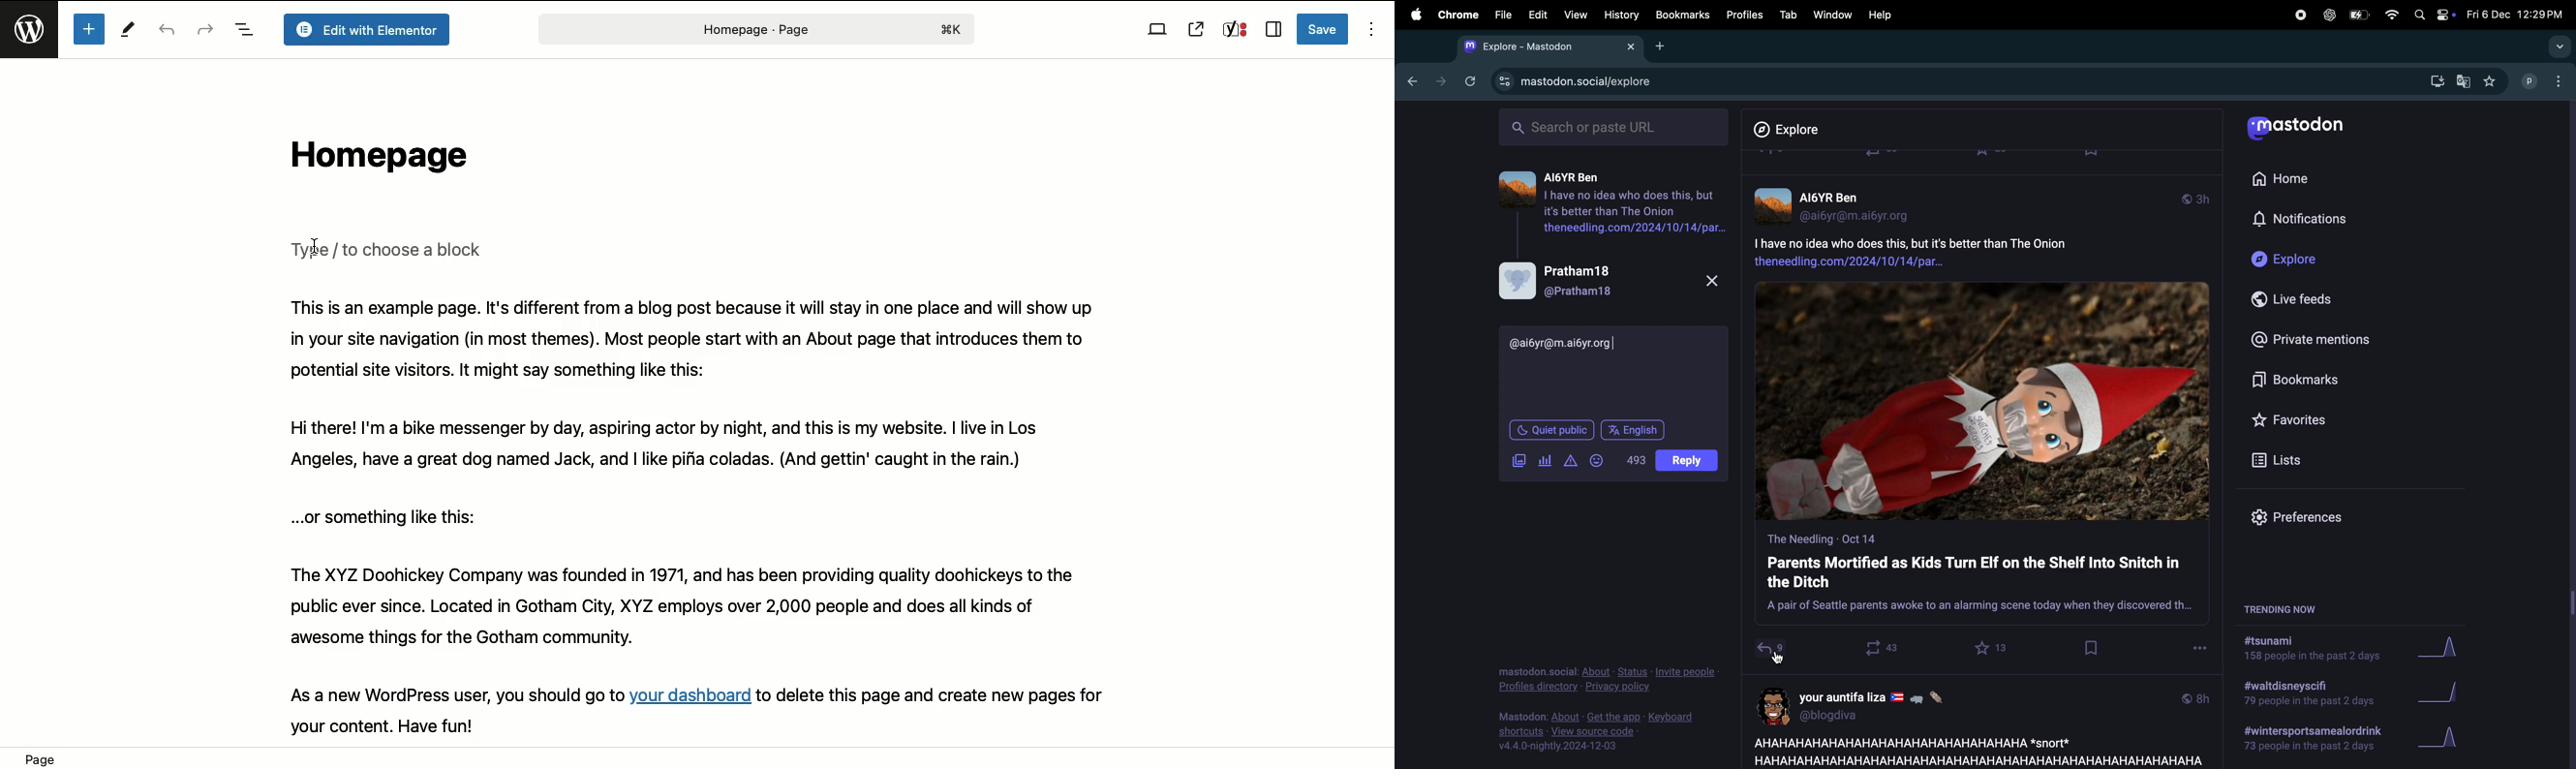 The image size is (2576, 784). I want to click on image, so click(1983, 402).